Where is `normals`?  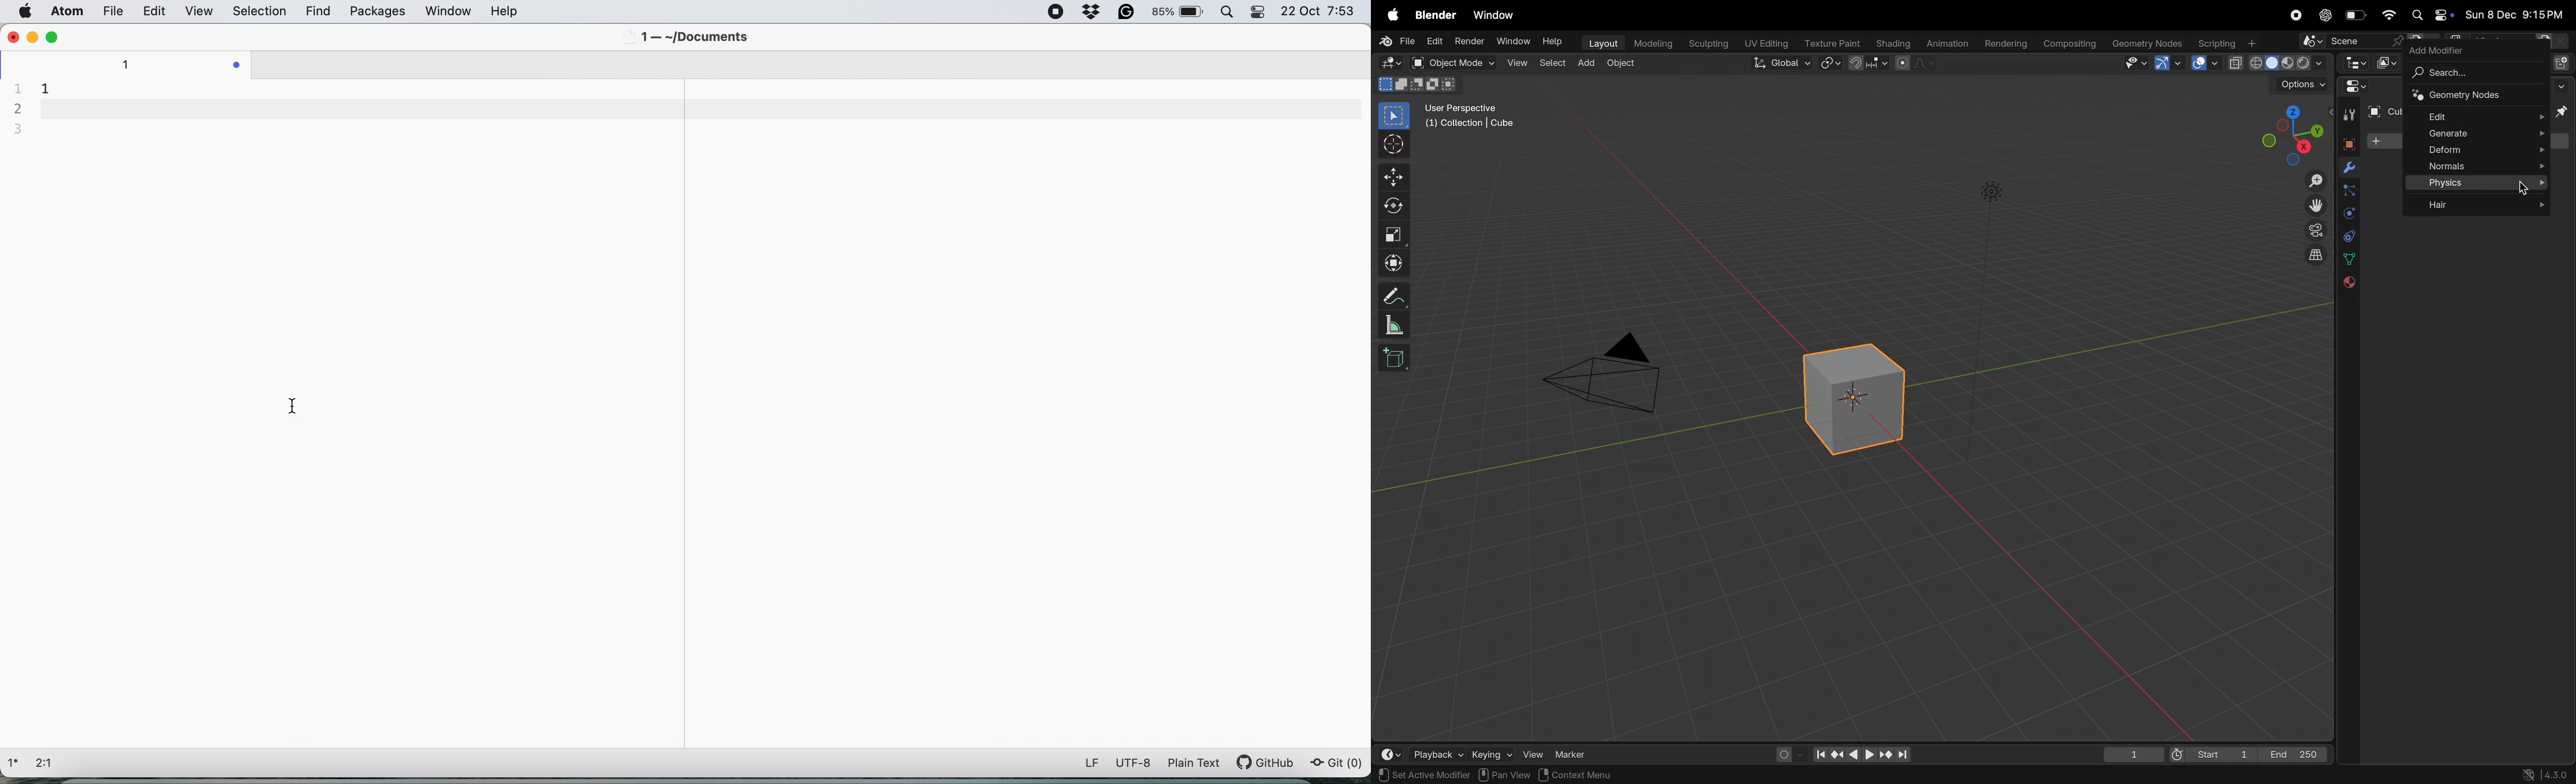
normals is located at coordinates (2479, 167).